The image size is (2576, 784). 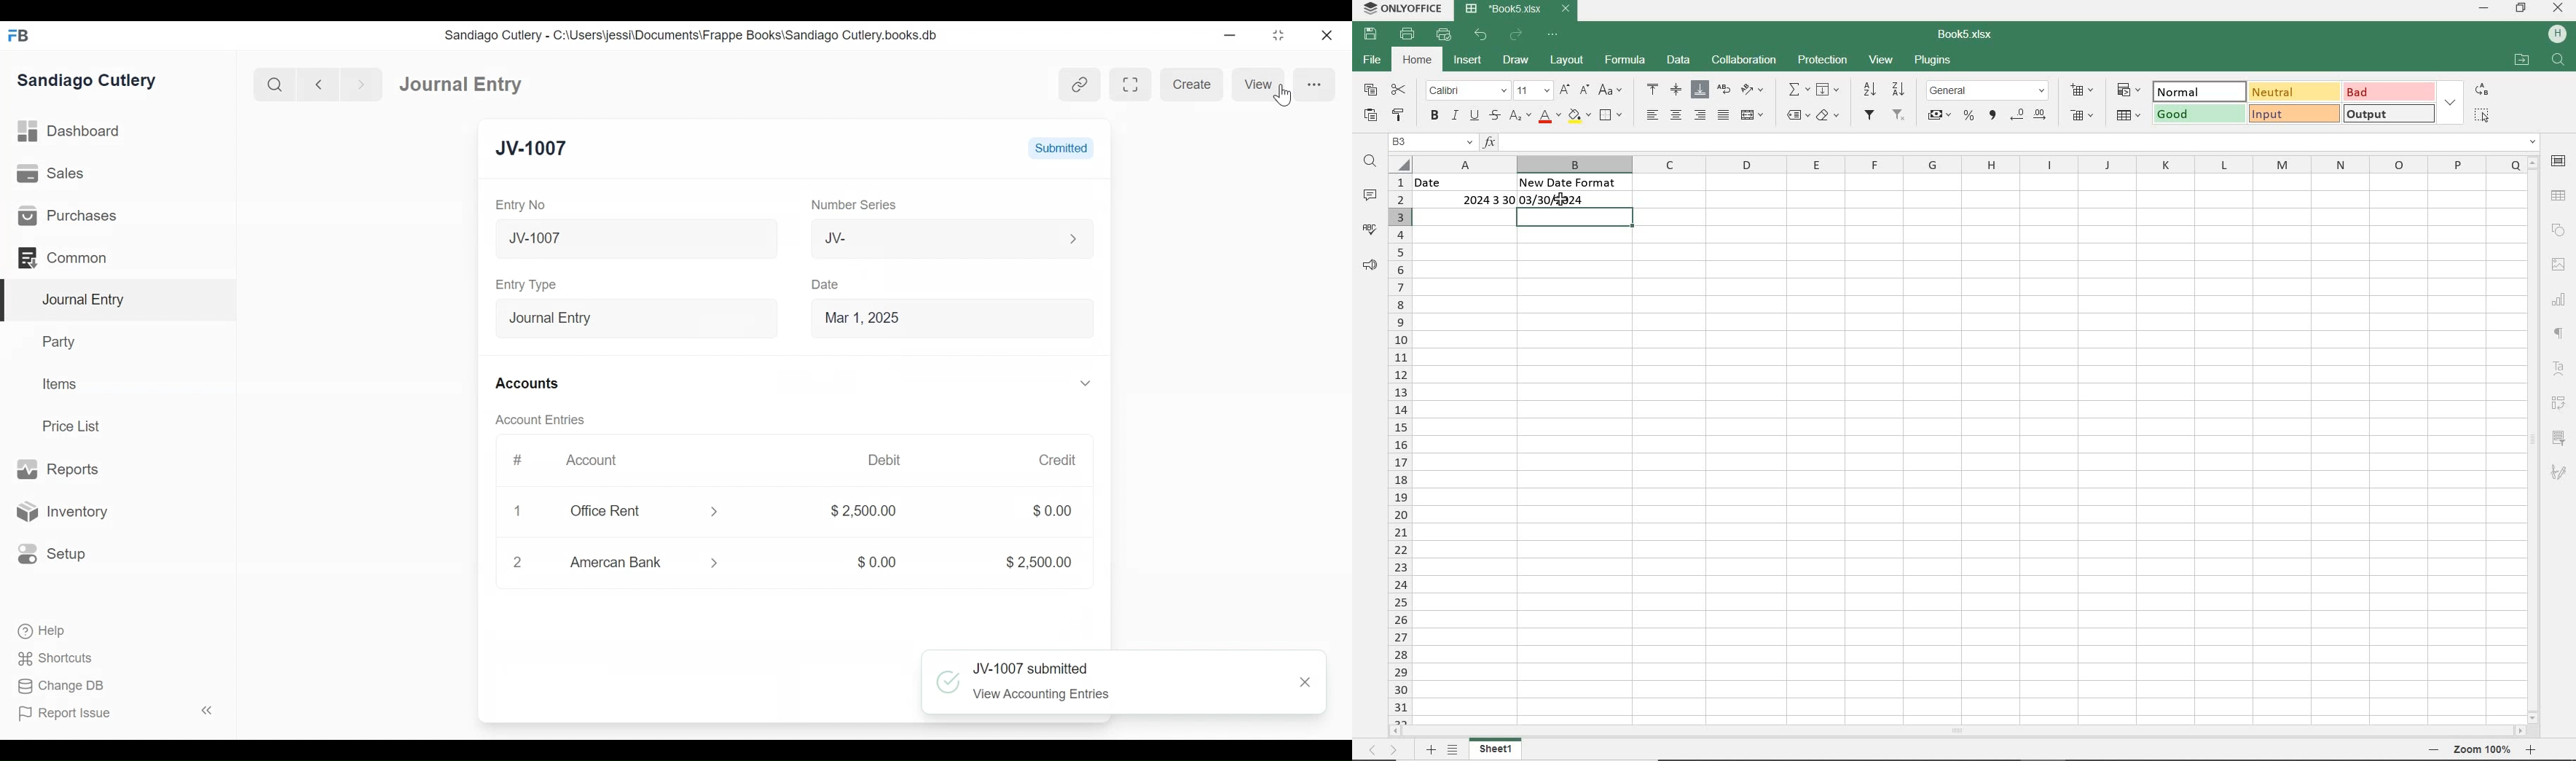 I want to click on NORMAL, so click(x=2196, y=92).